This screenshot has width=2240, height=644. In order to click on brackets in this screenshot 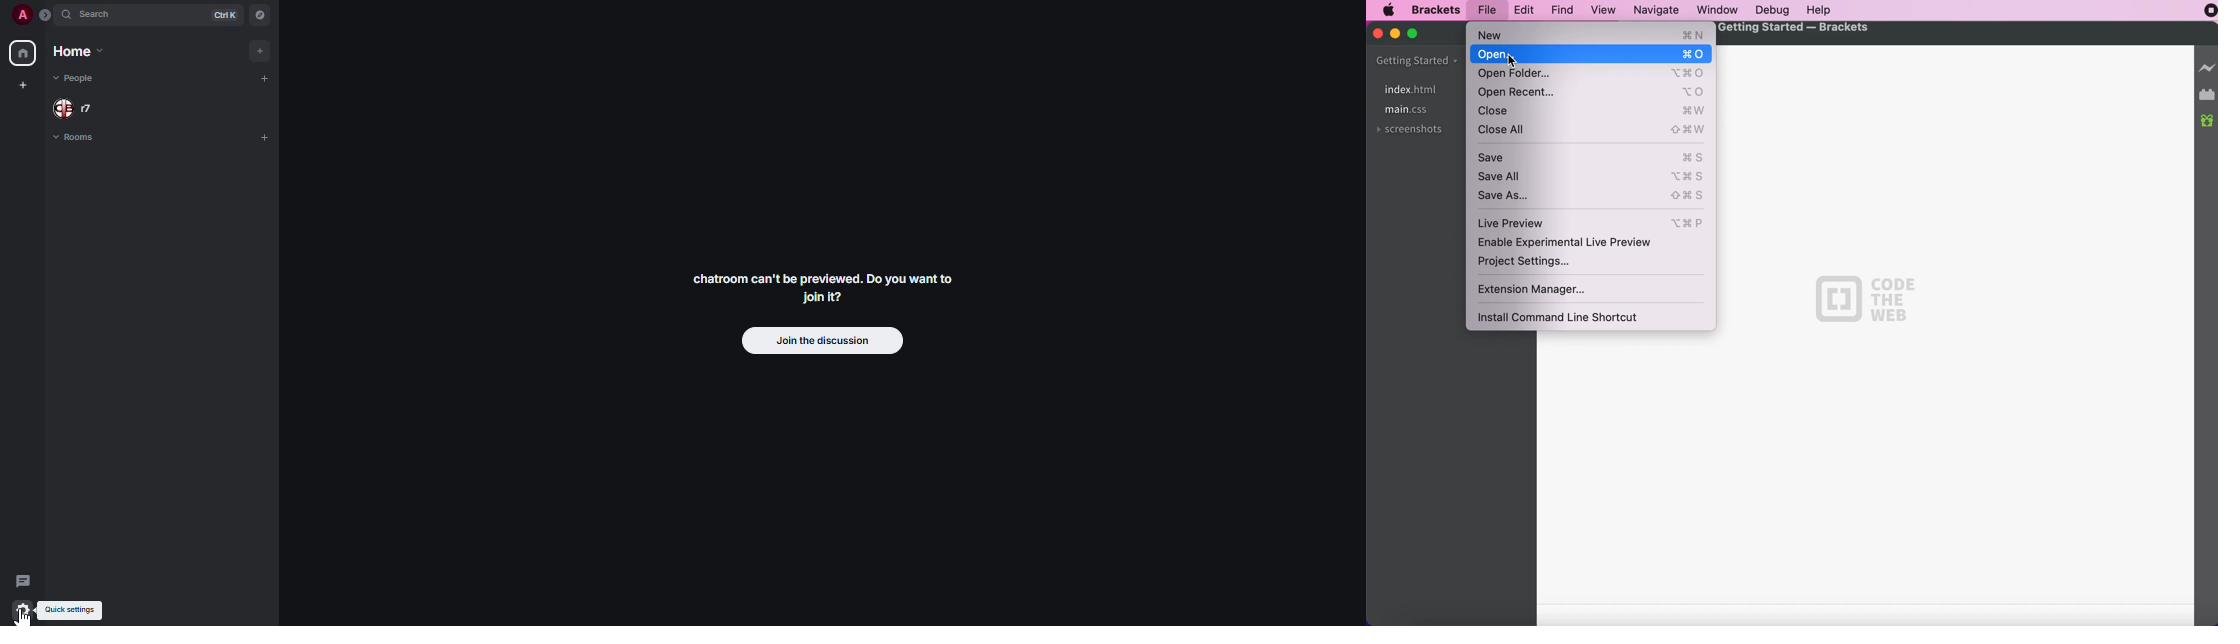, I will do `click(1437, 9)`.